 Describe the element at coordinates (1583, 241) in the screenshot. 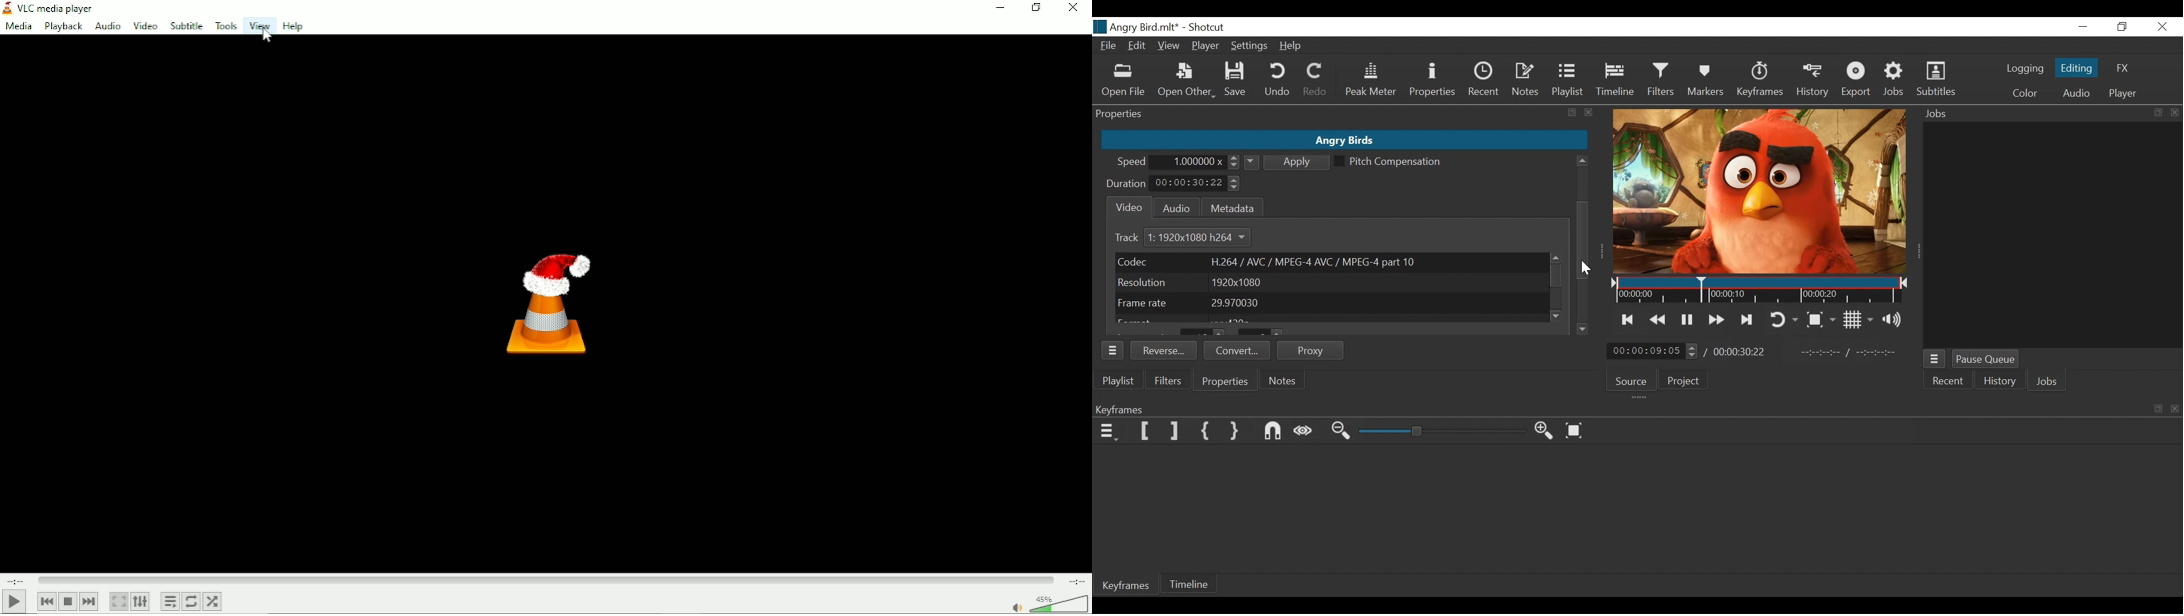

I see `Vertical Scroll bar` at that location.